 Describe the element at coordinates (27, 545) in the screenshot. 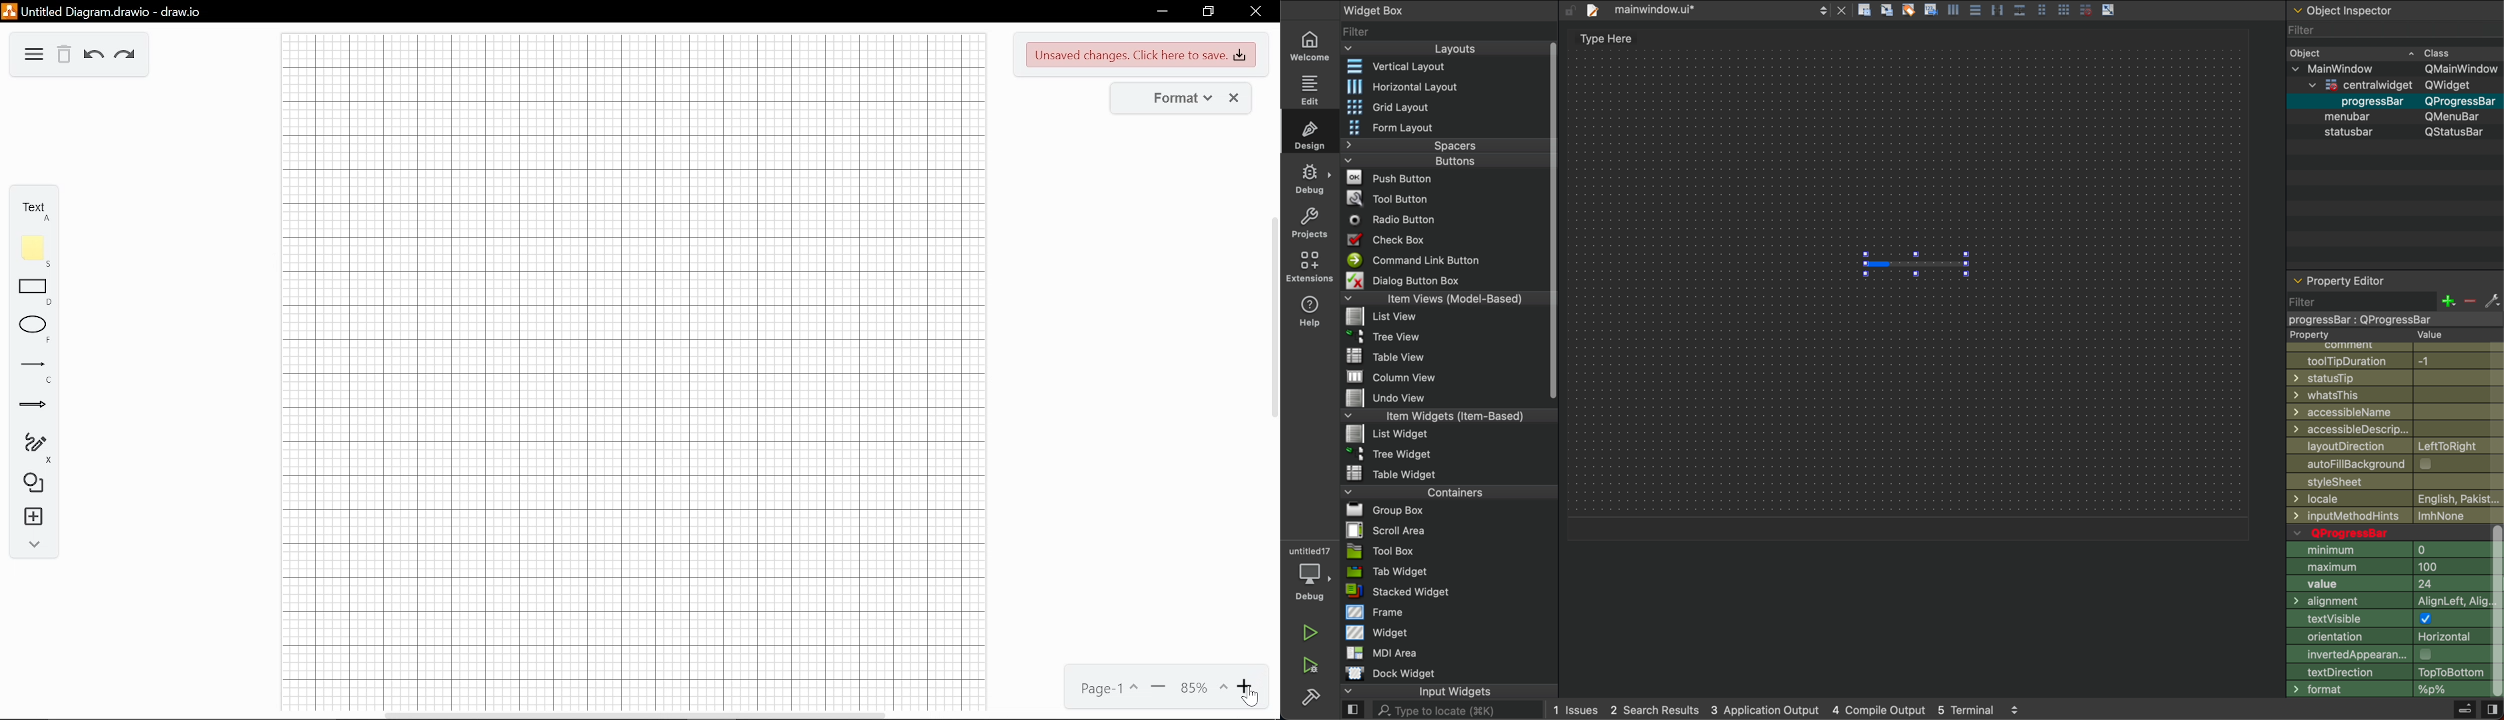

I see `collapse` at that location.